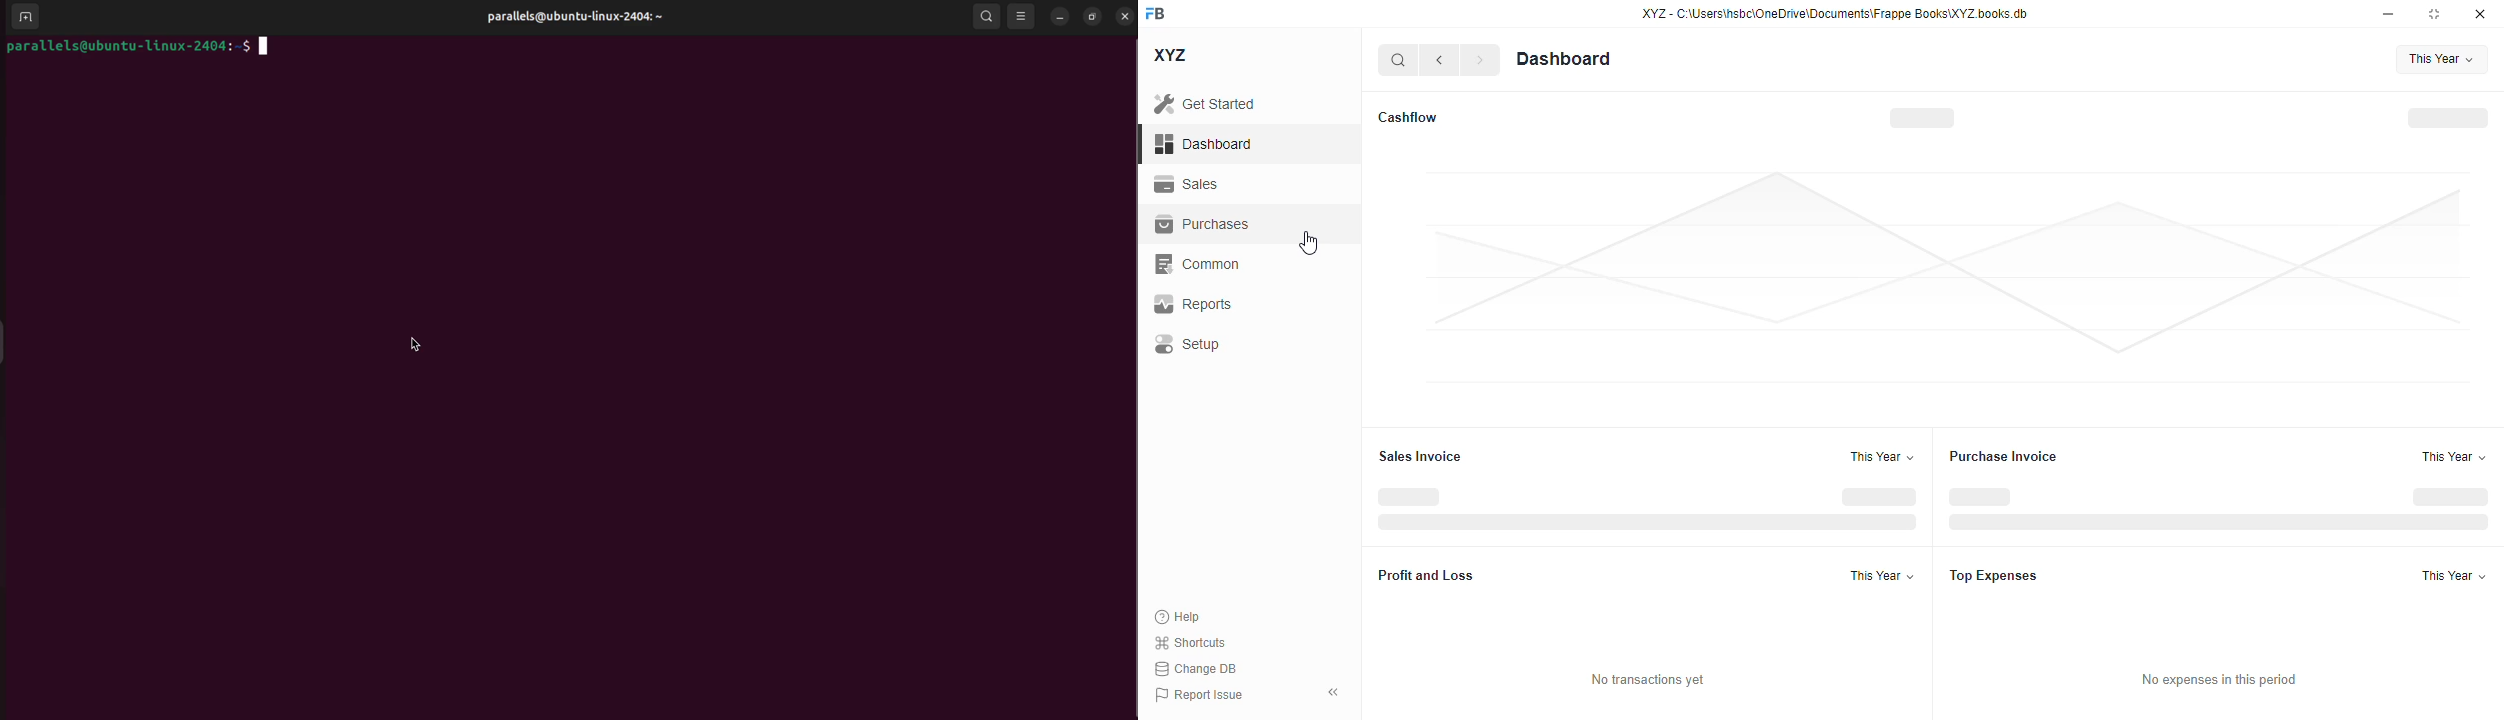 This screenshot has height=728, width=2520. Describe the element at coordinates (1407, 117) in the screenshot. I see `cashflow` at that location.